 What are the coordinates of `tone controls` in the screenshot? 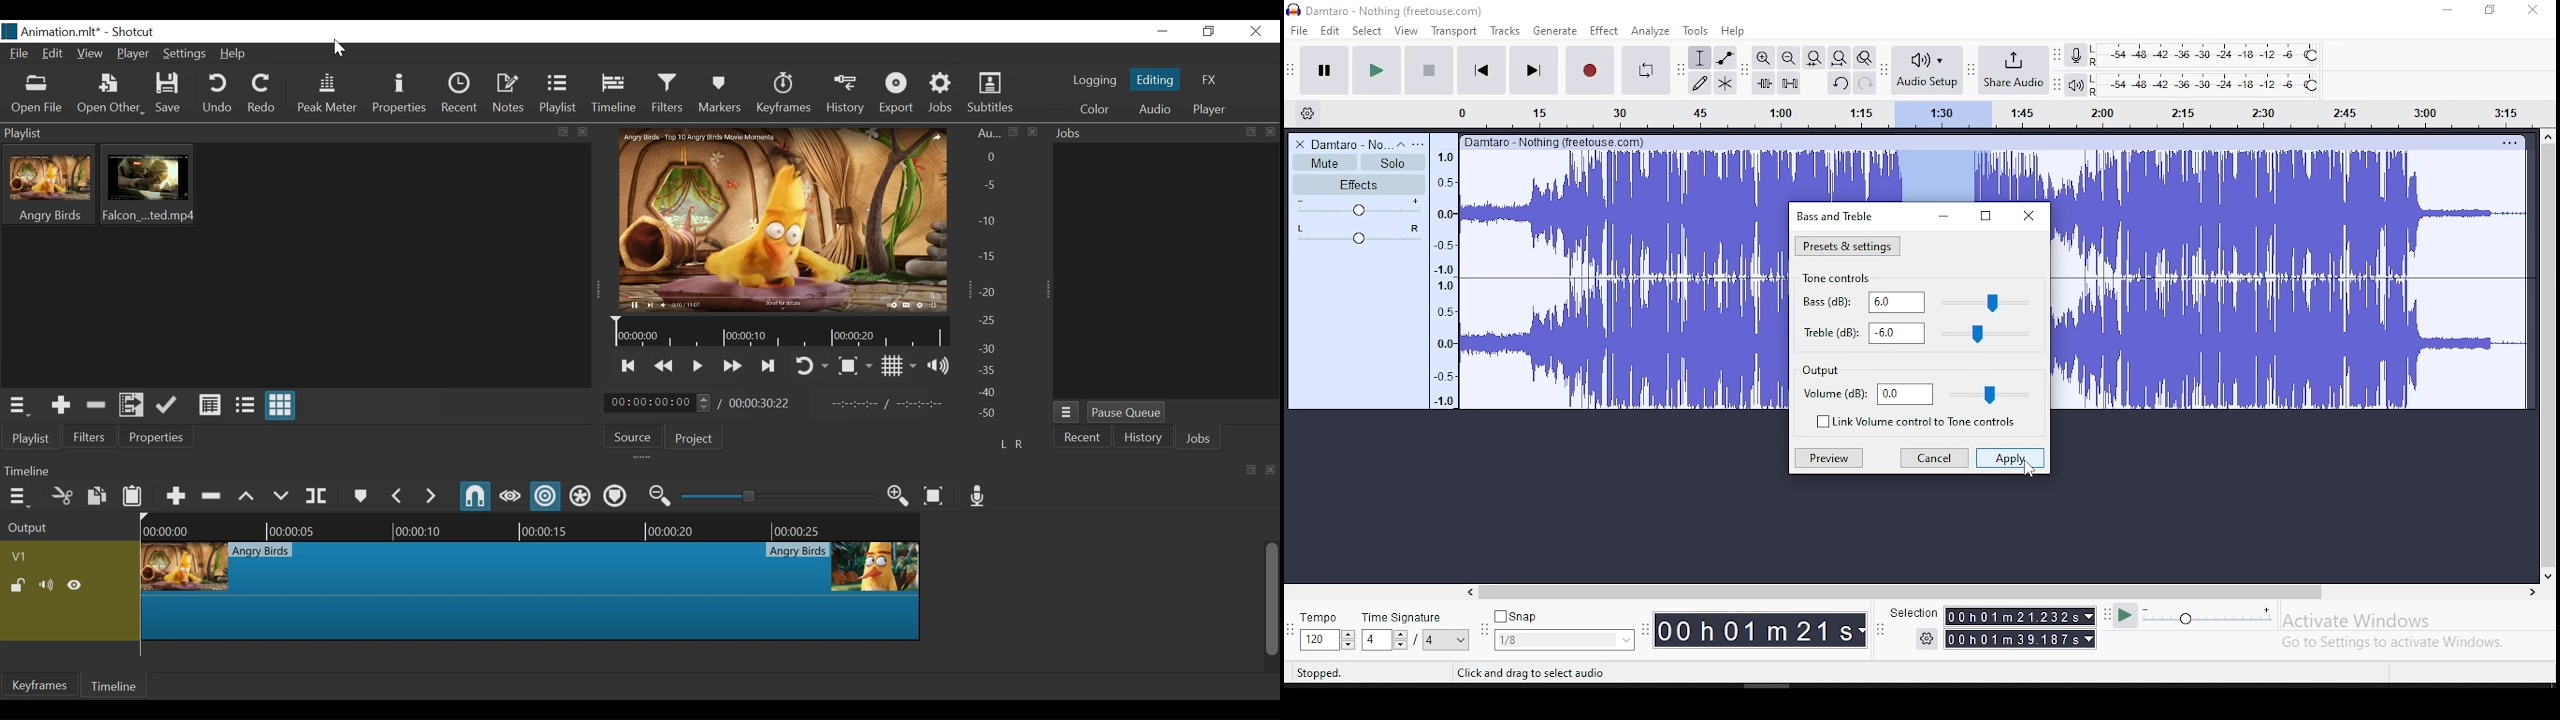 It's located at (1840, 279).